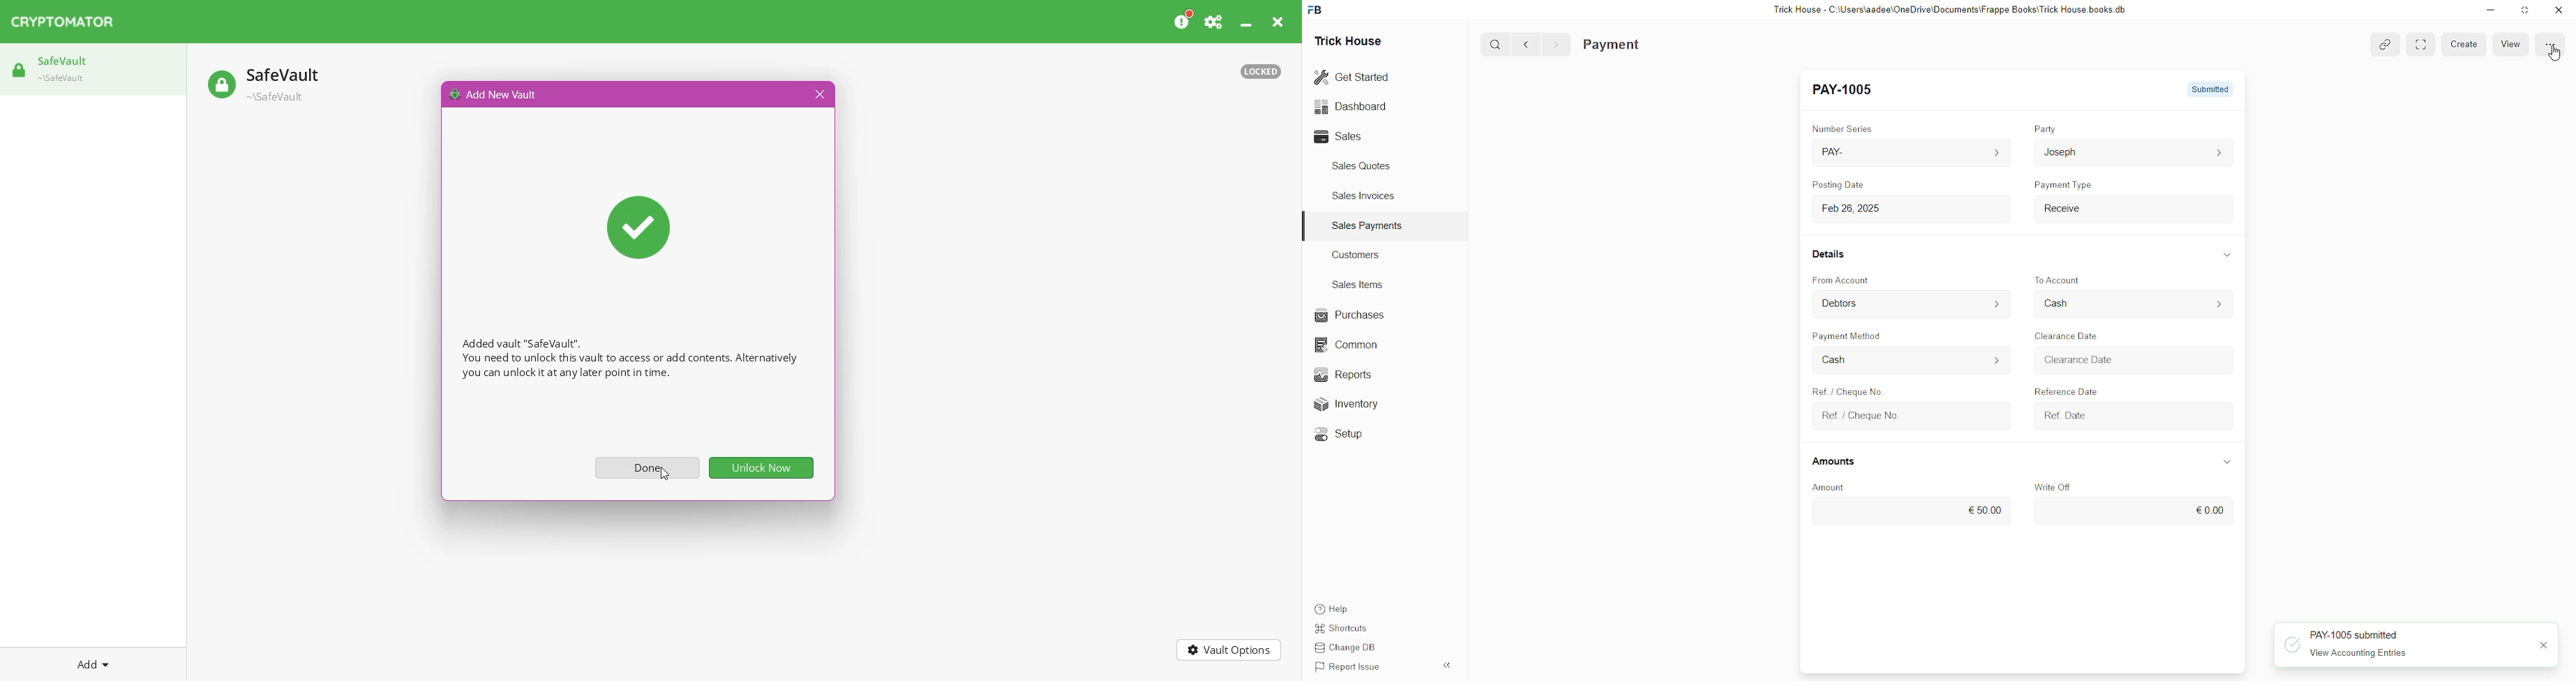  Describe the element at coordinates (1849, 335) in the screenshot. I see `Payment Method` at that location.